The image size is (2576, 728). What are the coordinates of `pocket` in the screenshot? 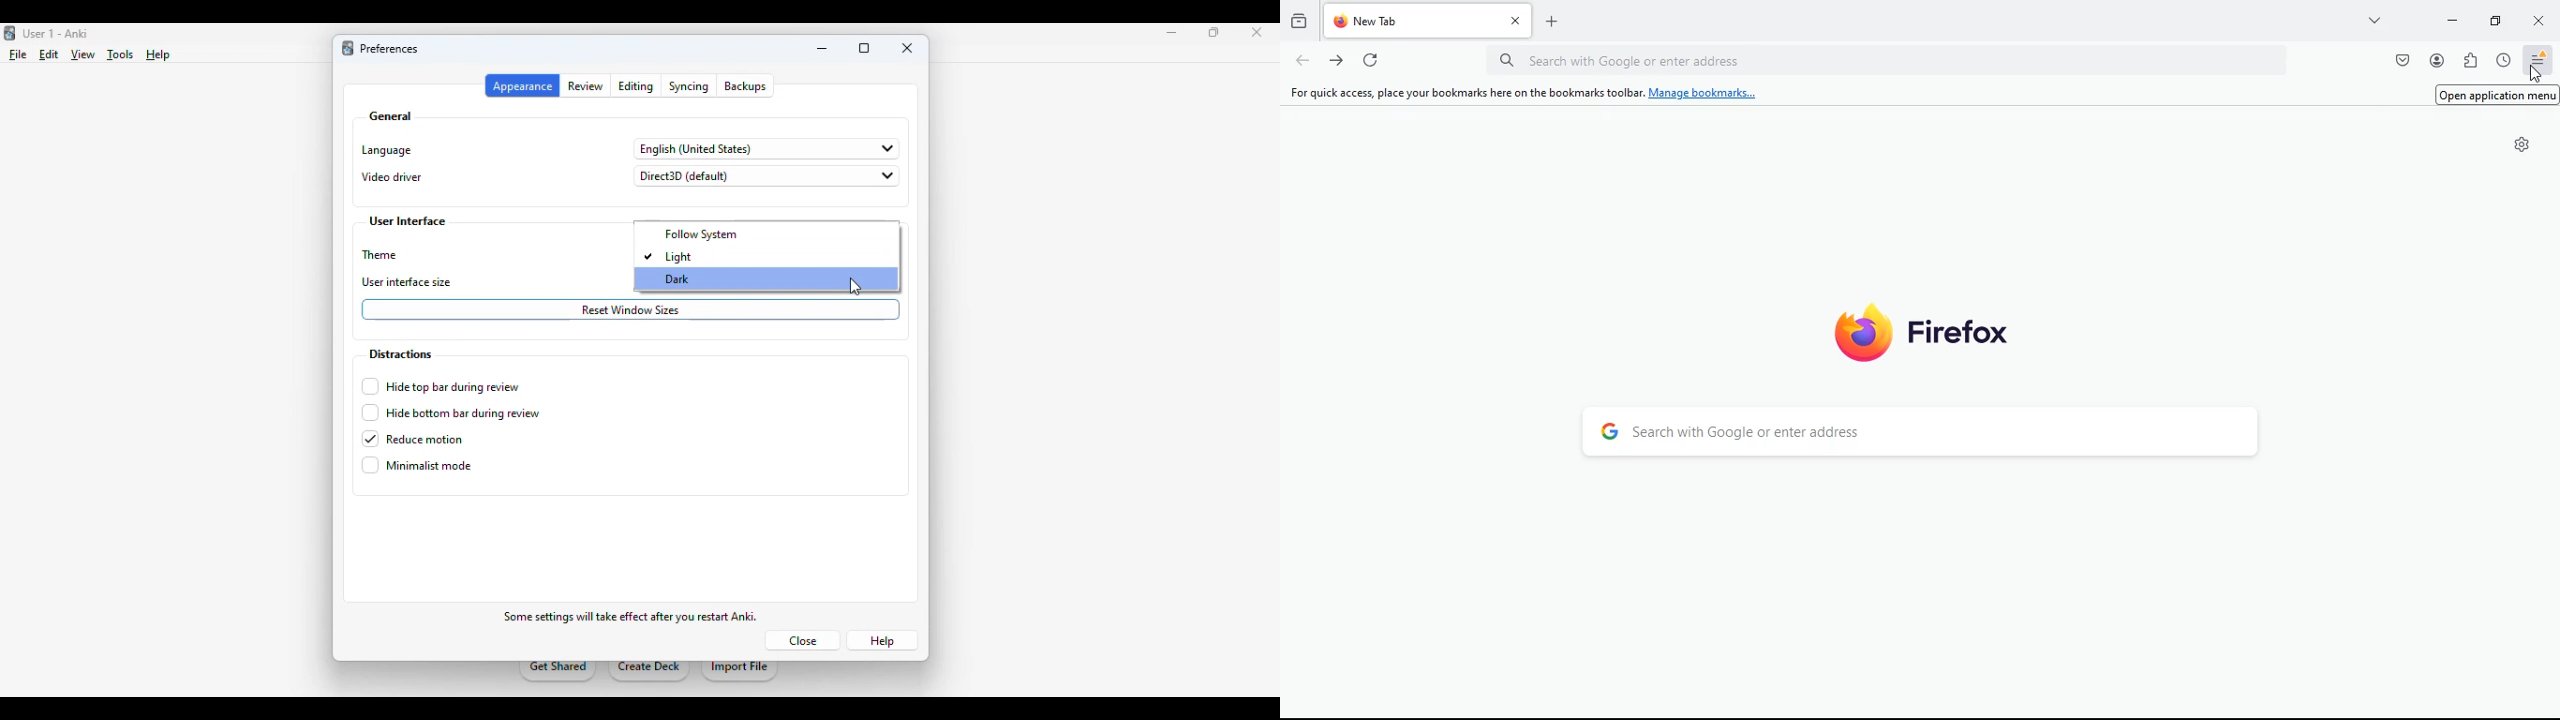 It's located at (2399, 61).